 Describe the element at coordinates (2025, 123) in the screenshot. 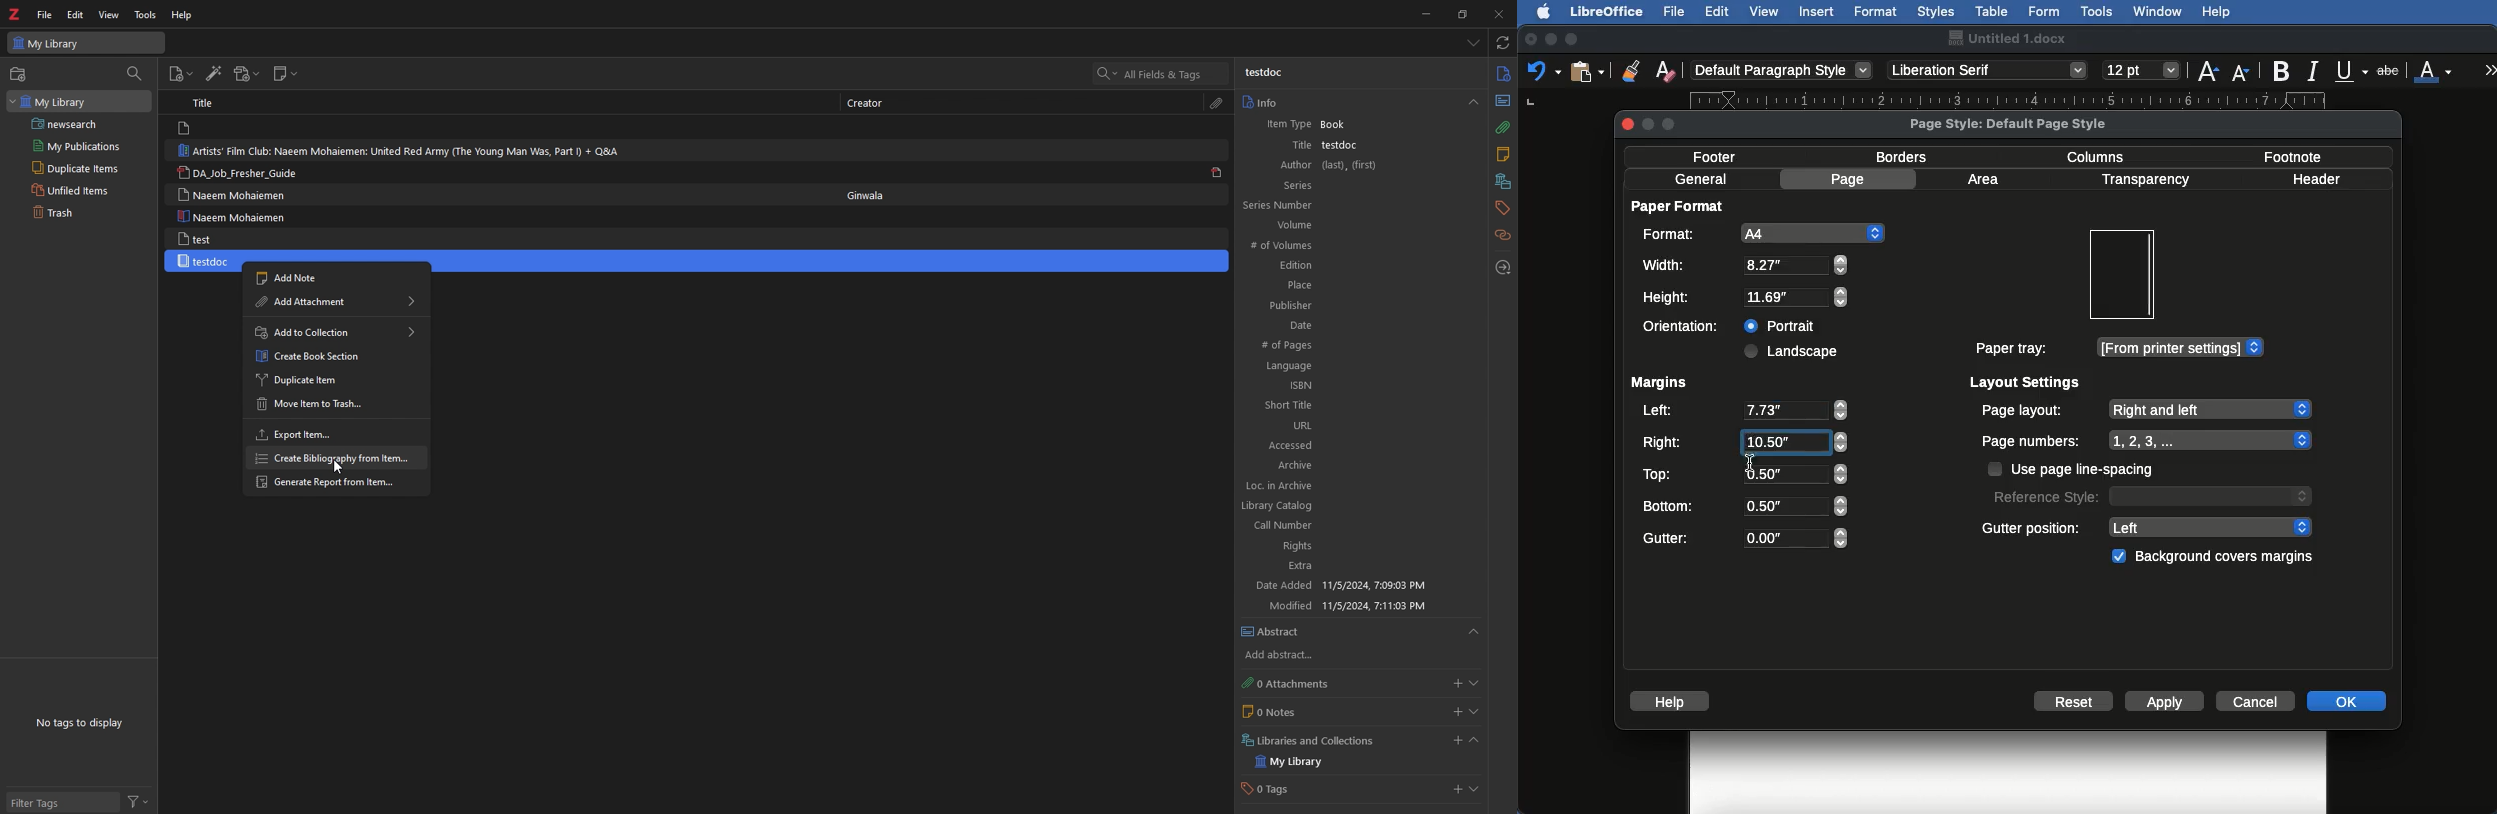

I see `Page style` at that location.